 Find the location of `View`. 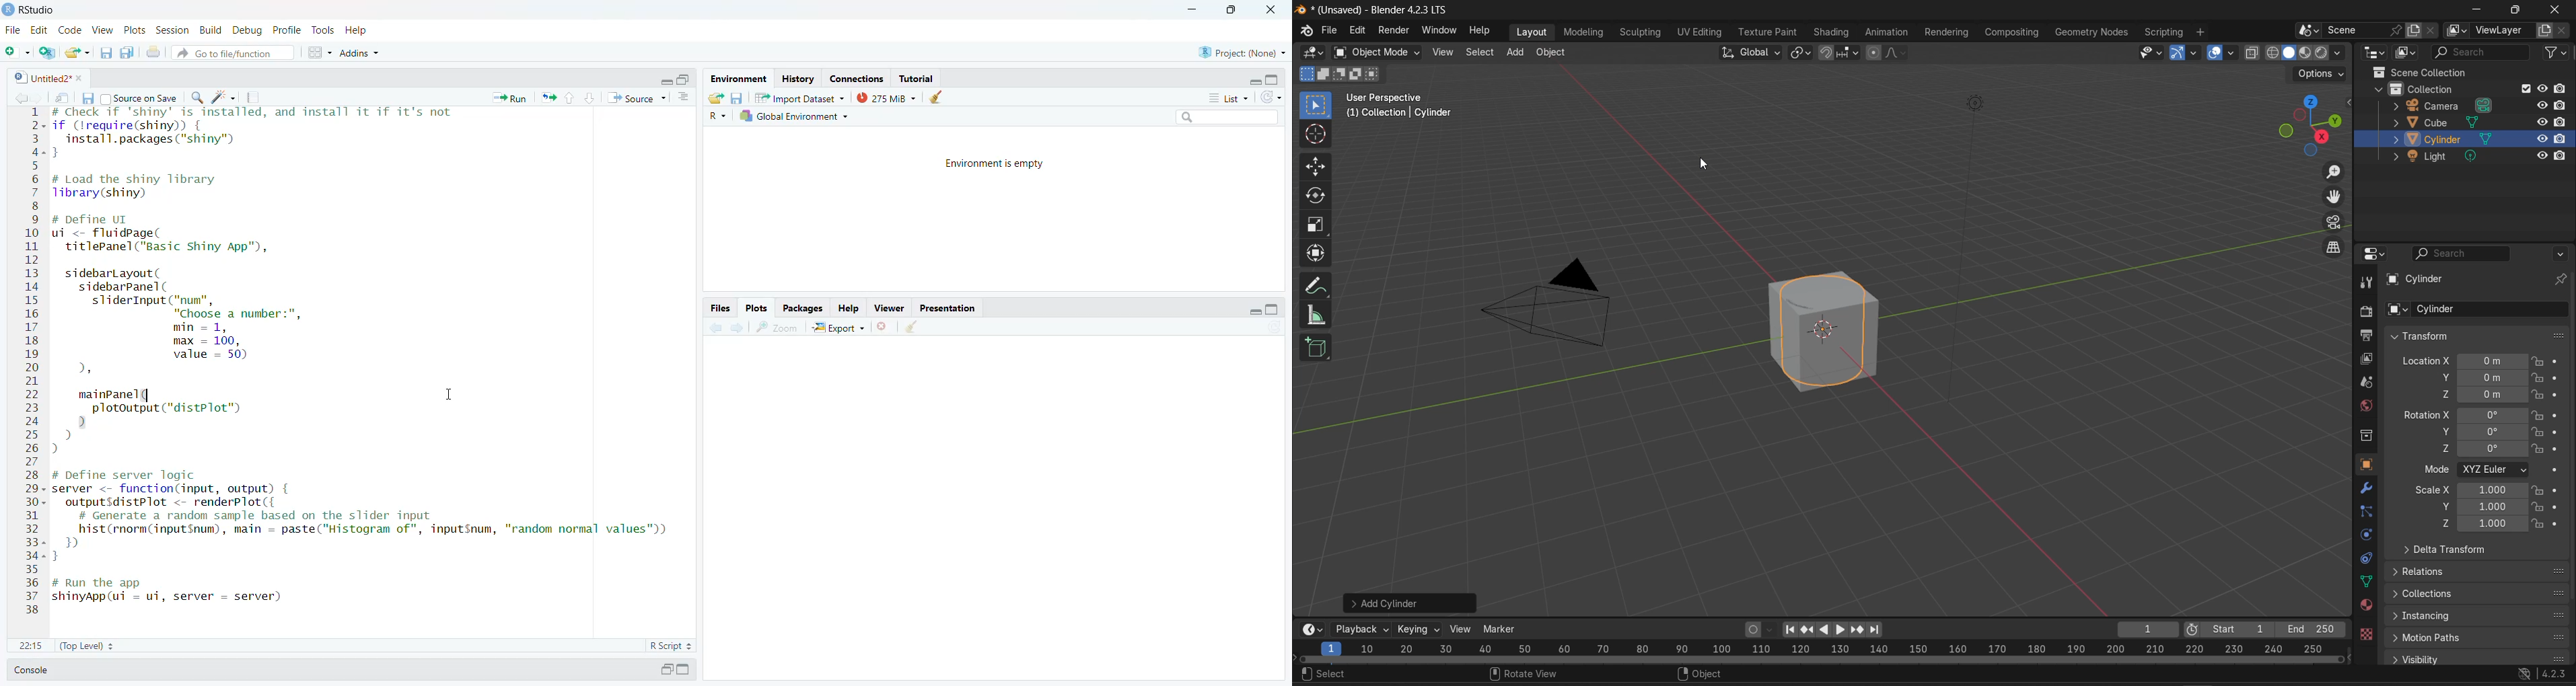

View is located at coordinates (102, 30).